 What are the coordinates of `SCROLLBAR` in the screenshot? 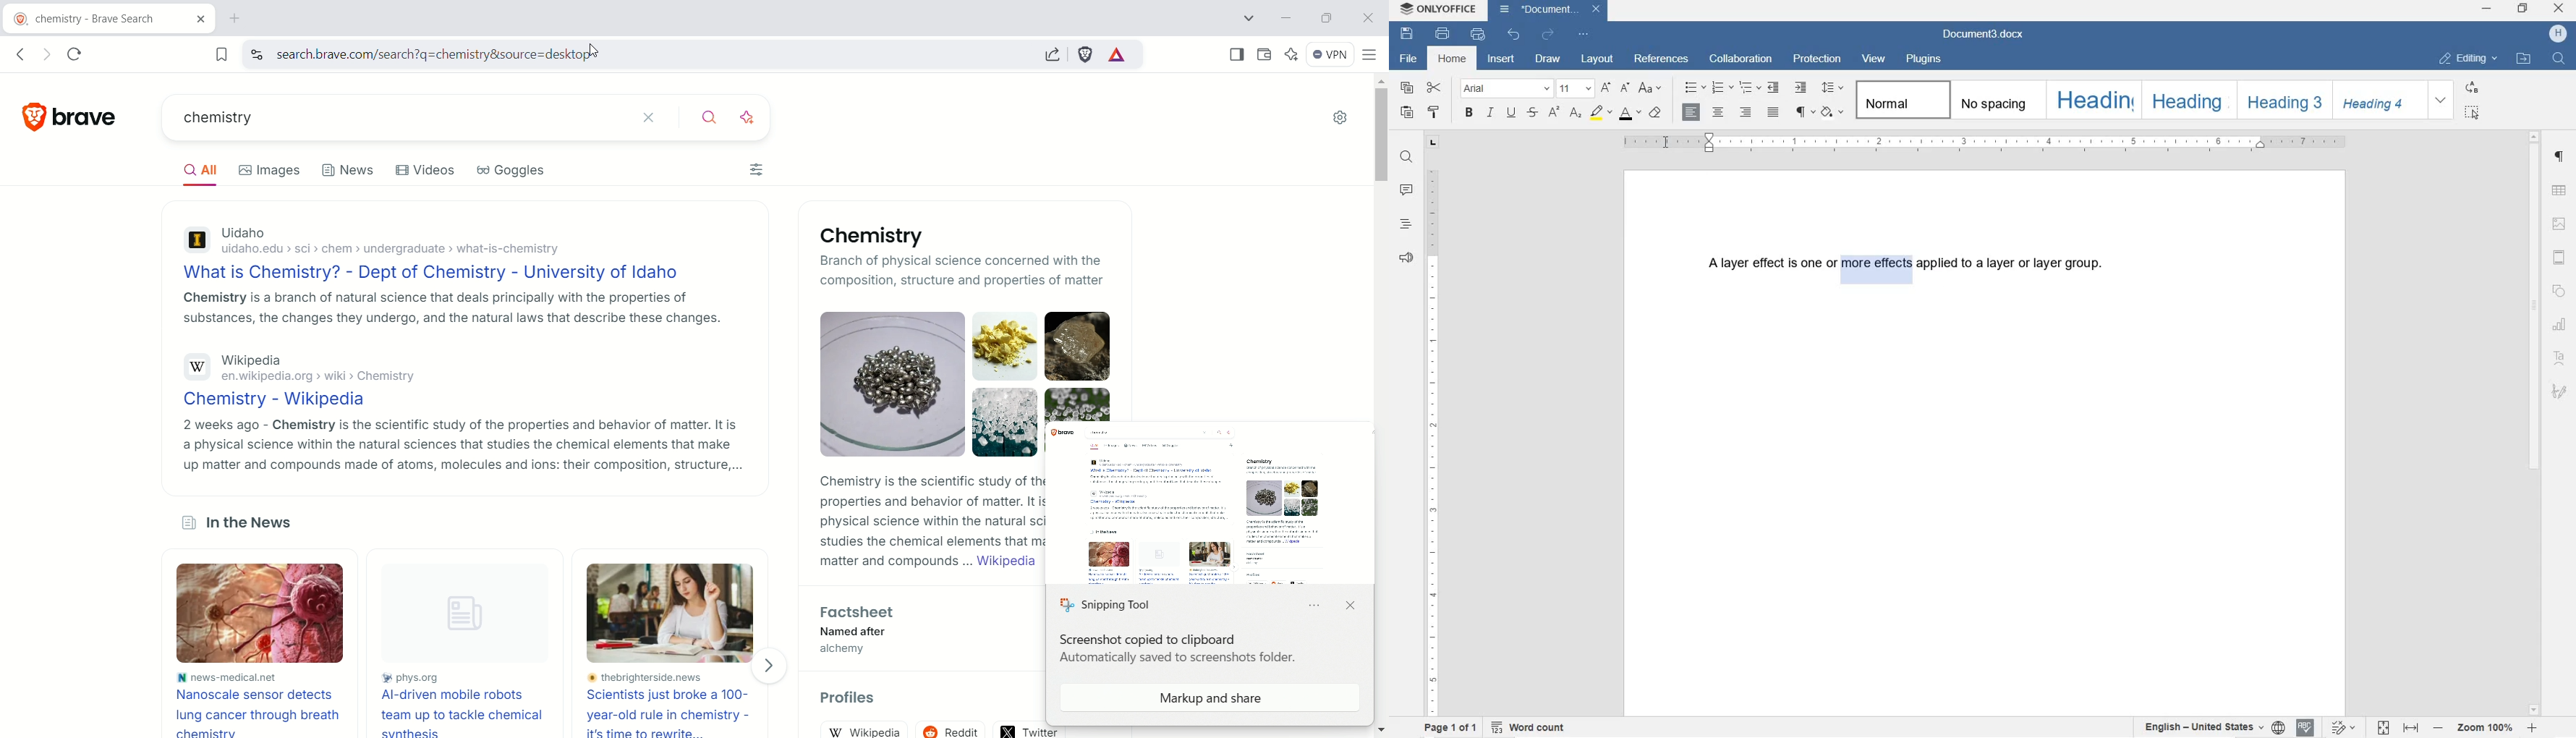 It's located at (2535, 423).